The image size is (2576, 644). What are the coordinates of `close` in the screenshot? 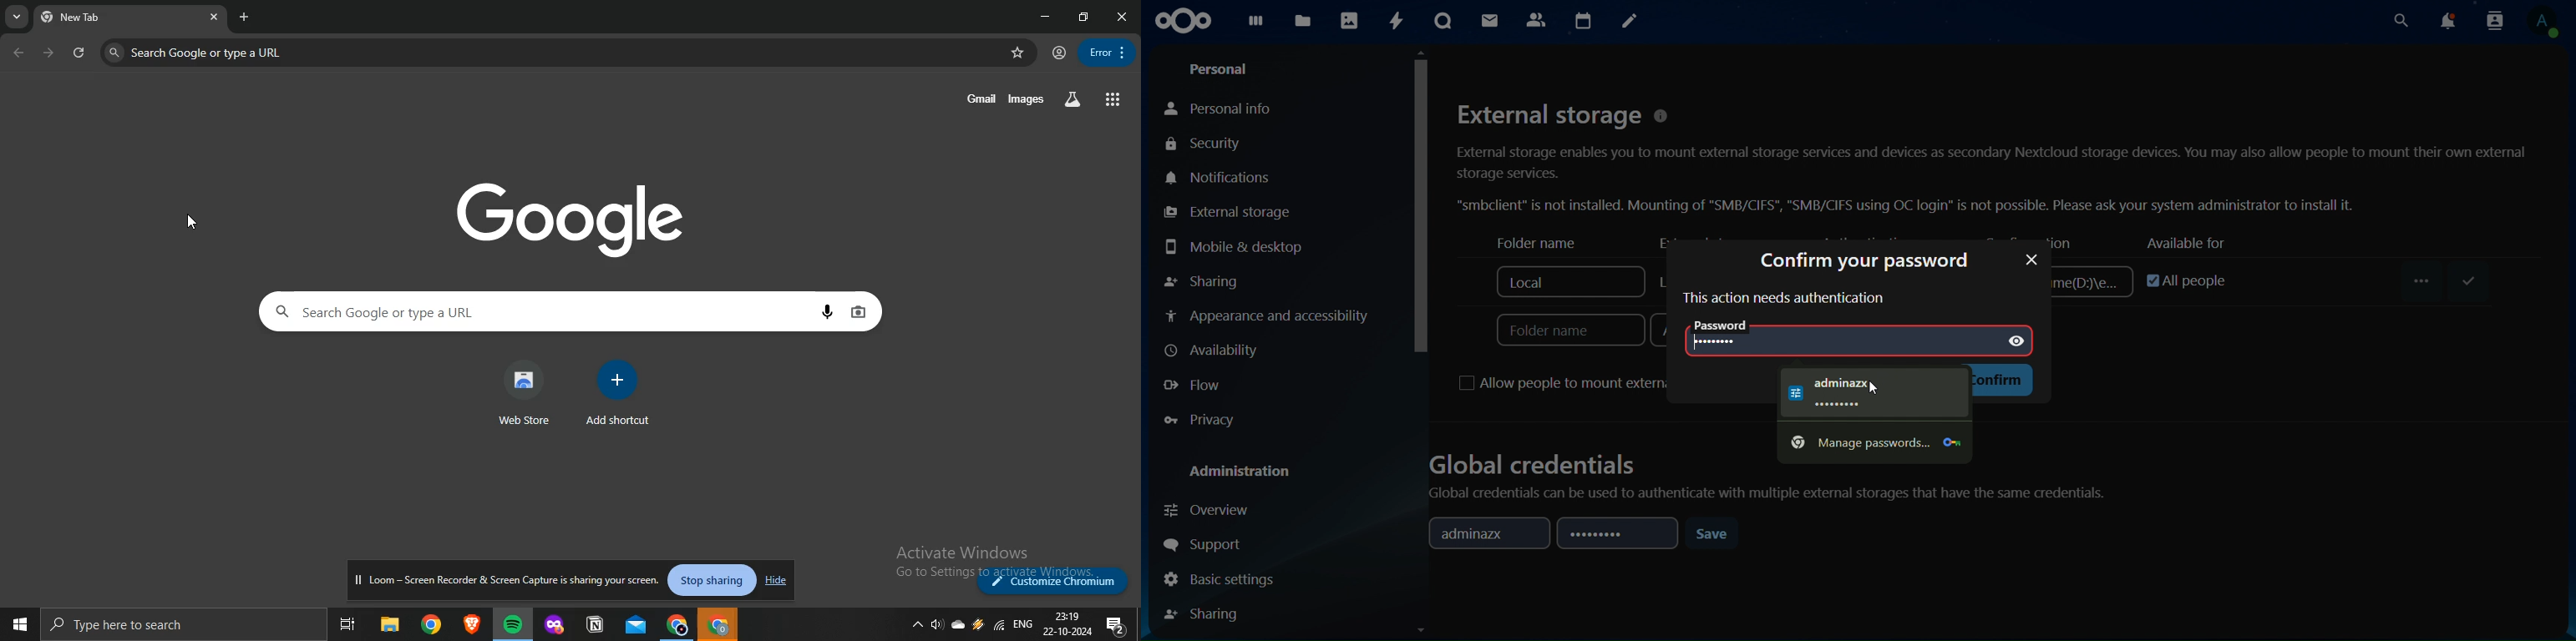 It's located at (217, 18).